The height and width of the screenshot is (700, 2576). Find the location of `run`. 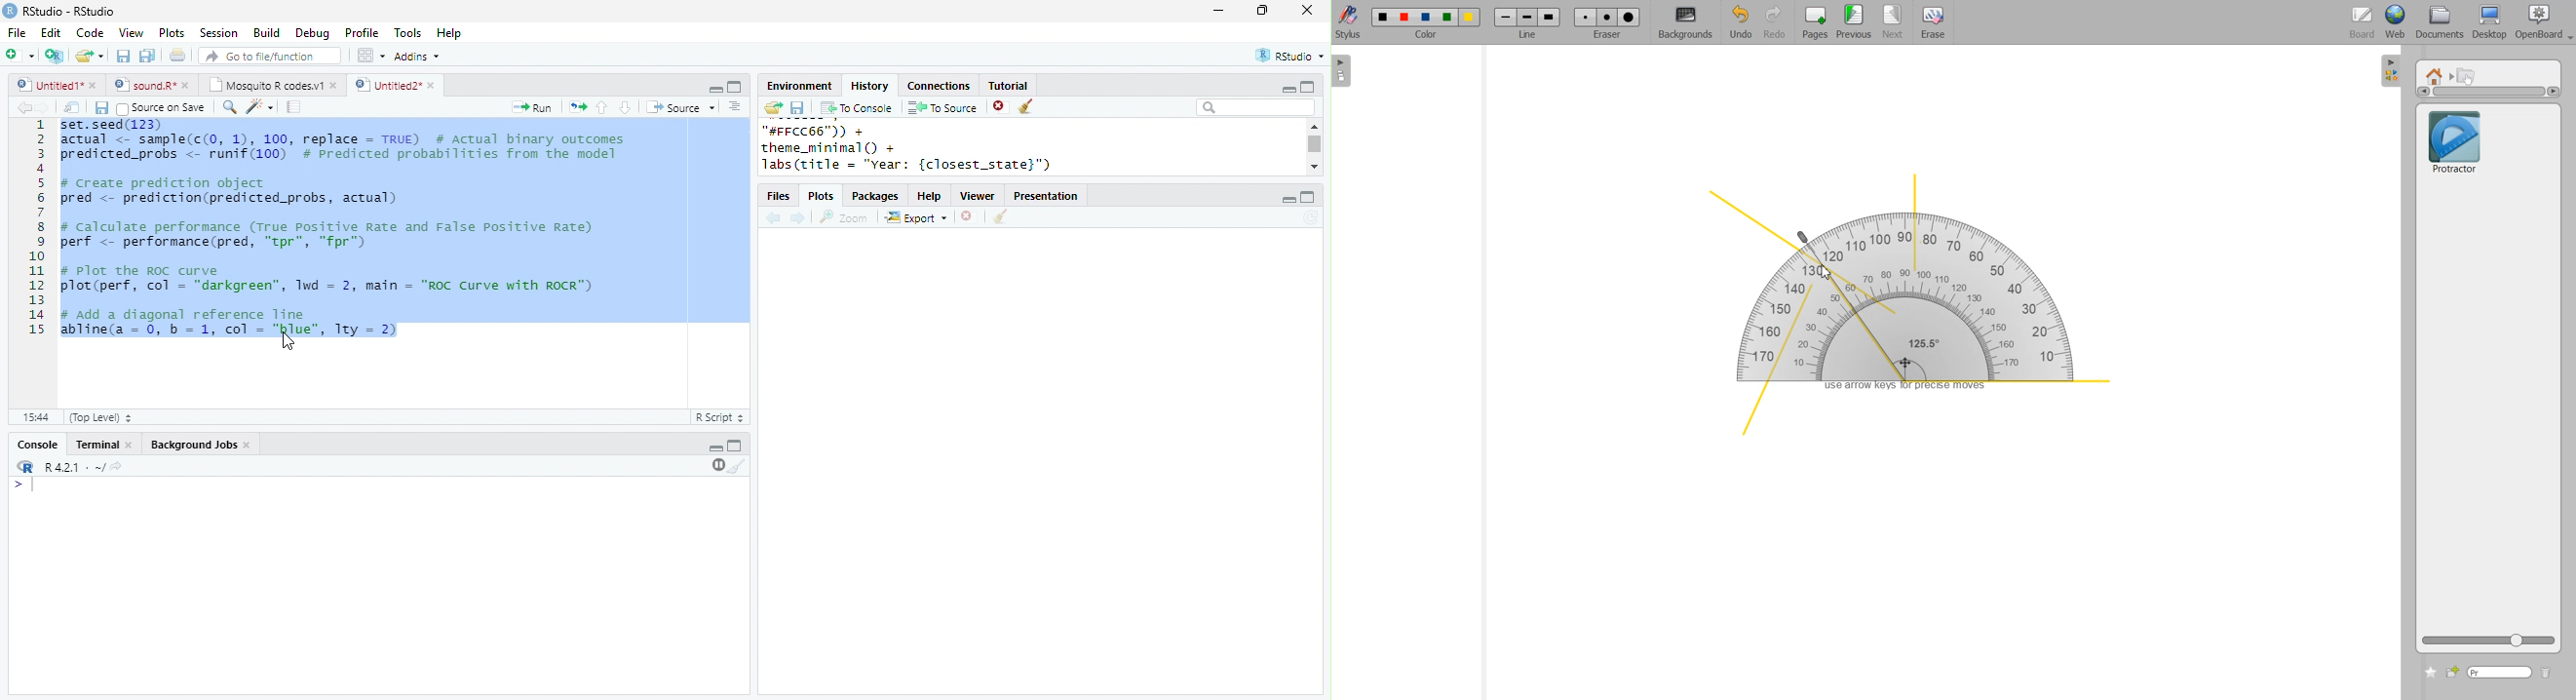

run is located at coordinates (531, 107).